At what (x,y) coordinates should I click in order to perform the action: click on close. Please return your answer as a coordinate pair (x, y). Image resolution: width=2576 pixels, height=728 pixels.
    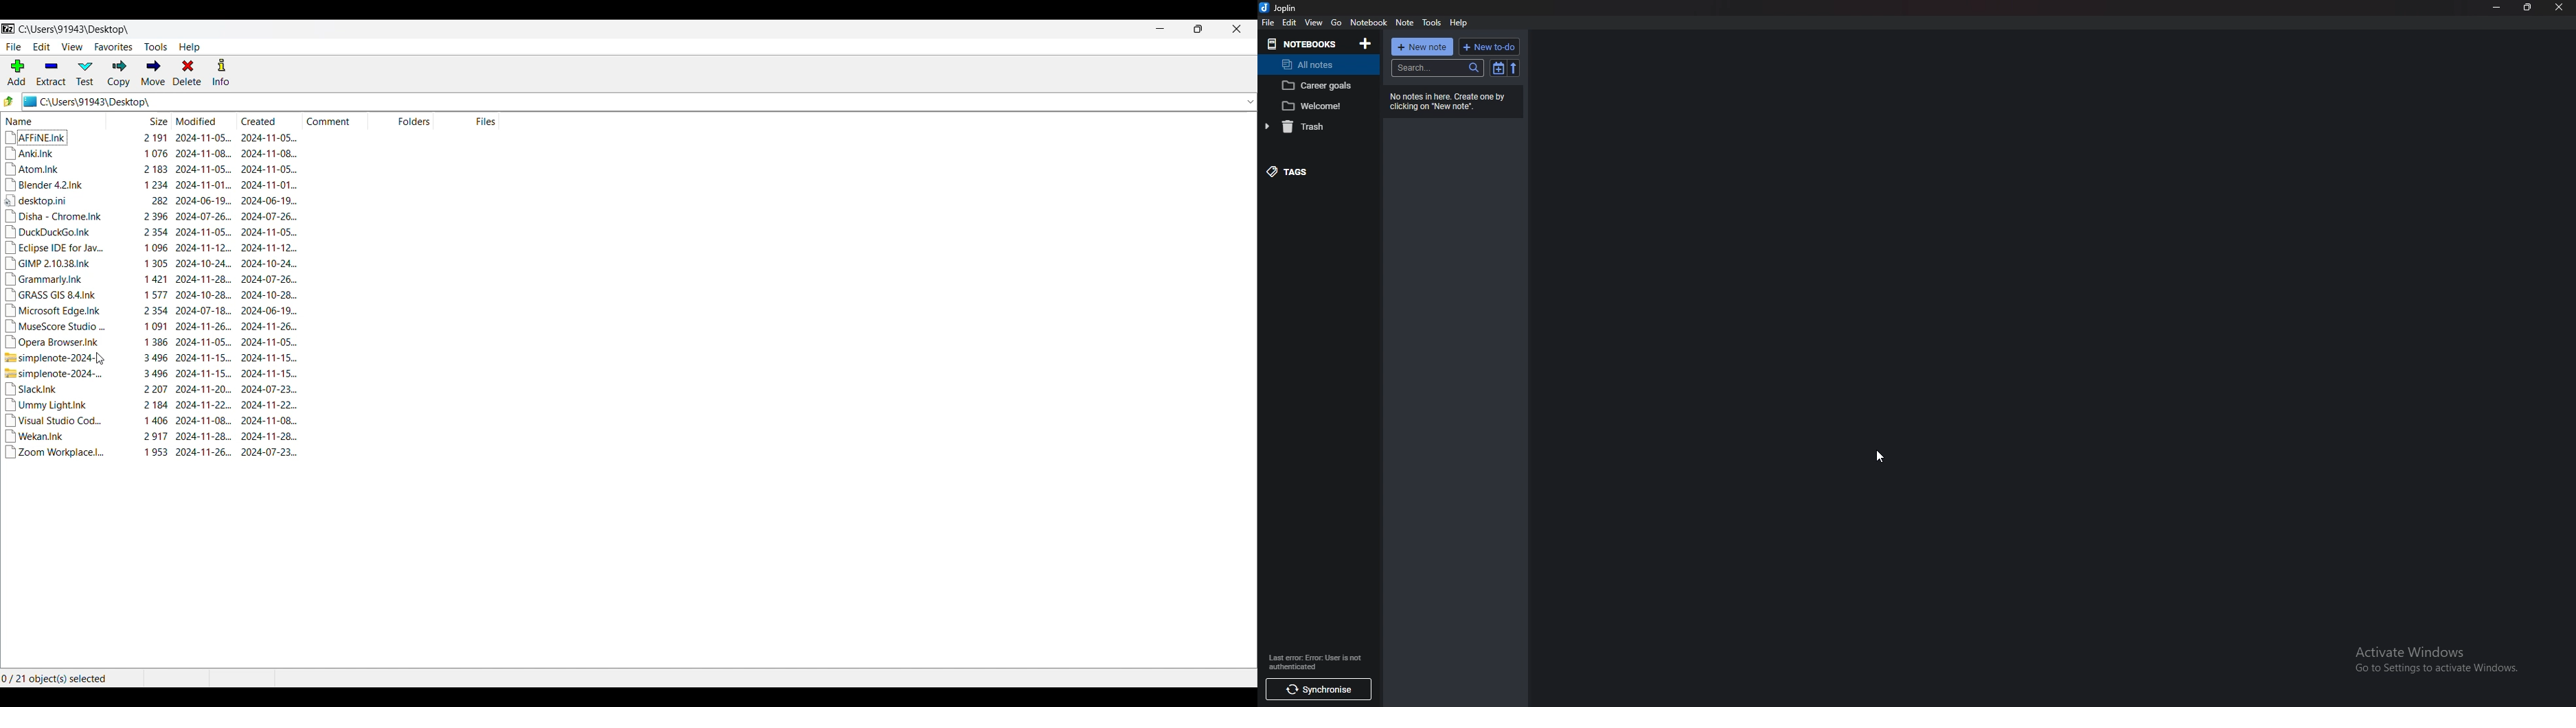
    Looking at the image, I should click on (2557, 8).